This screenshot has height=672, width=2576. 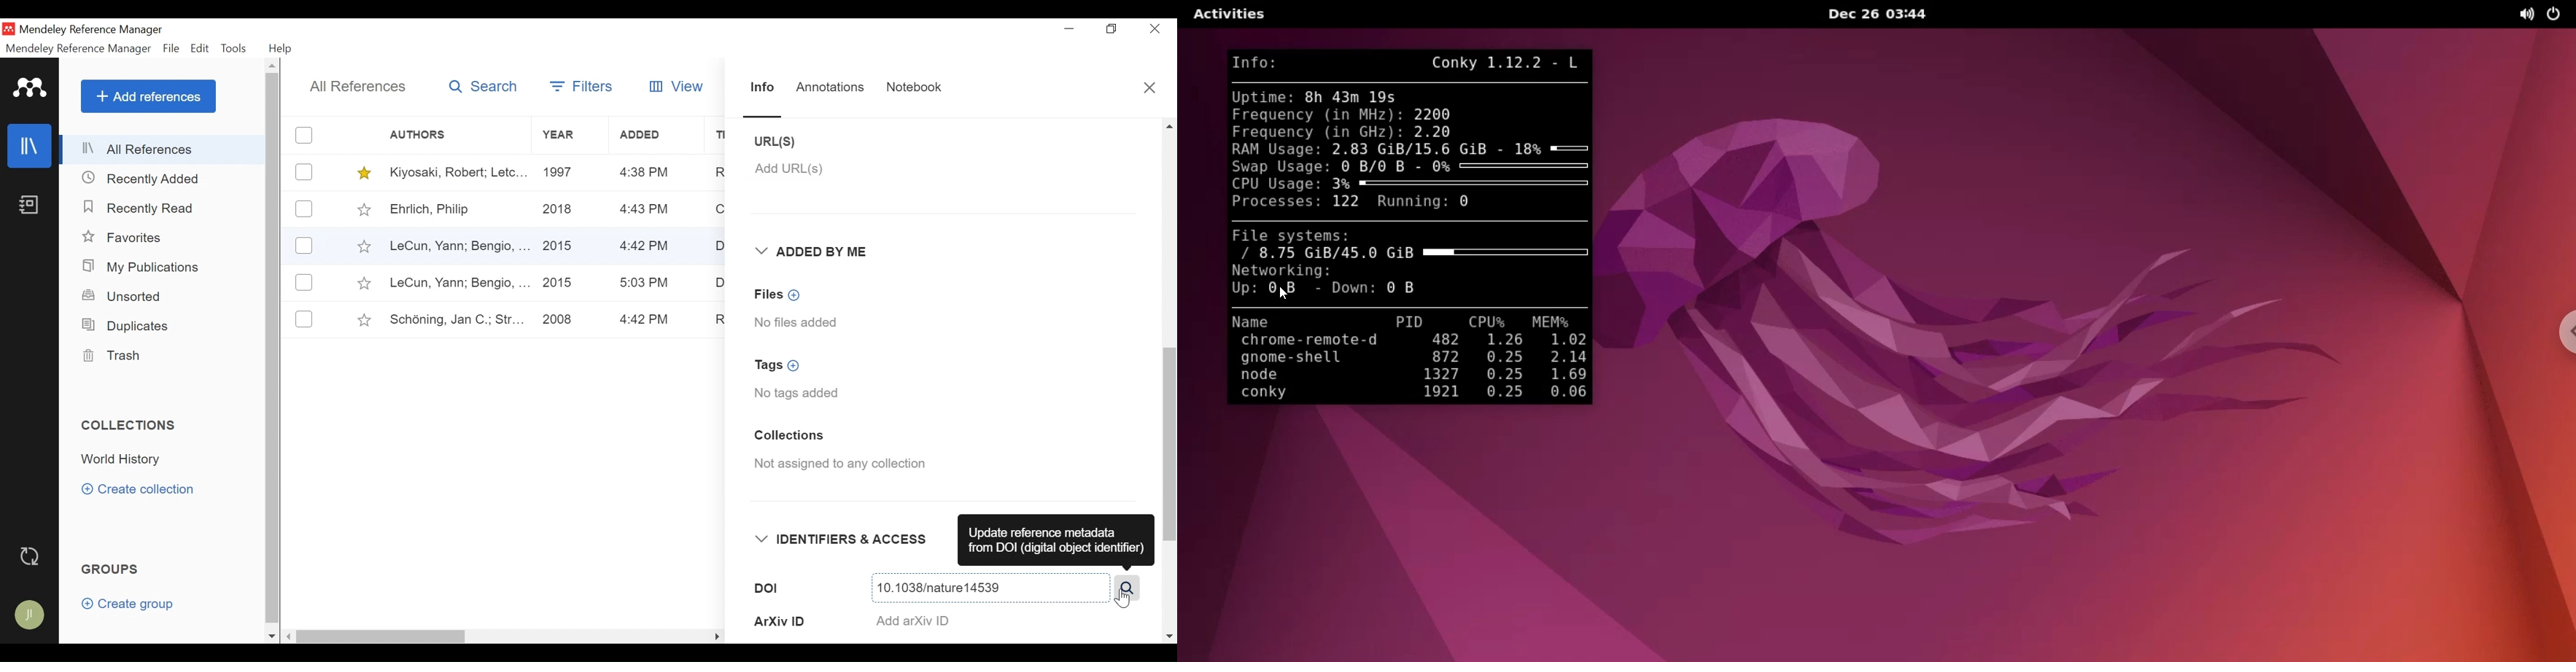 What do you see at coordinates (762, 89) in the screenshot?
I see `Info` at bounding box center [762, 89].